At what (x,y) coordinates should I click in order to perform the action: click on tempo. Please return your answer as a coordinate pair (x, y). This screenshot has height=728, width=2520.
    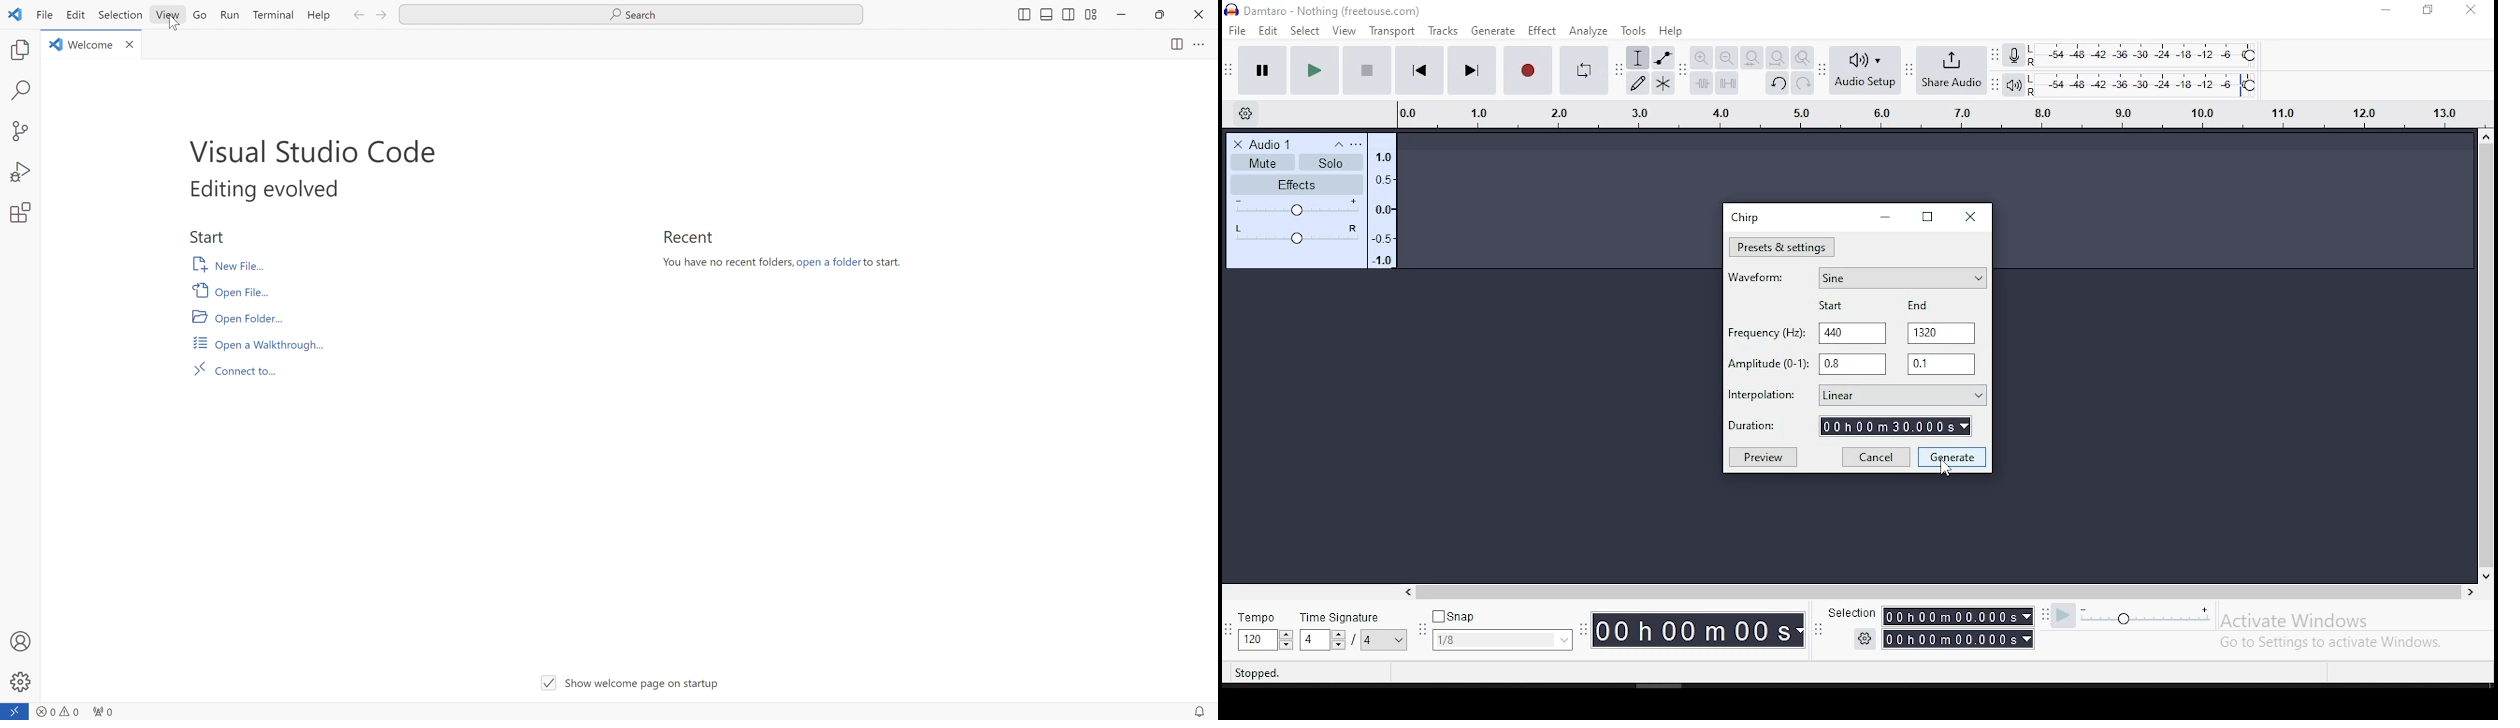
    Looking at the image, I should click on (1265, 631).